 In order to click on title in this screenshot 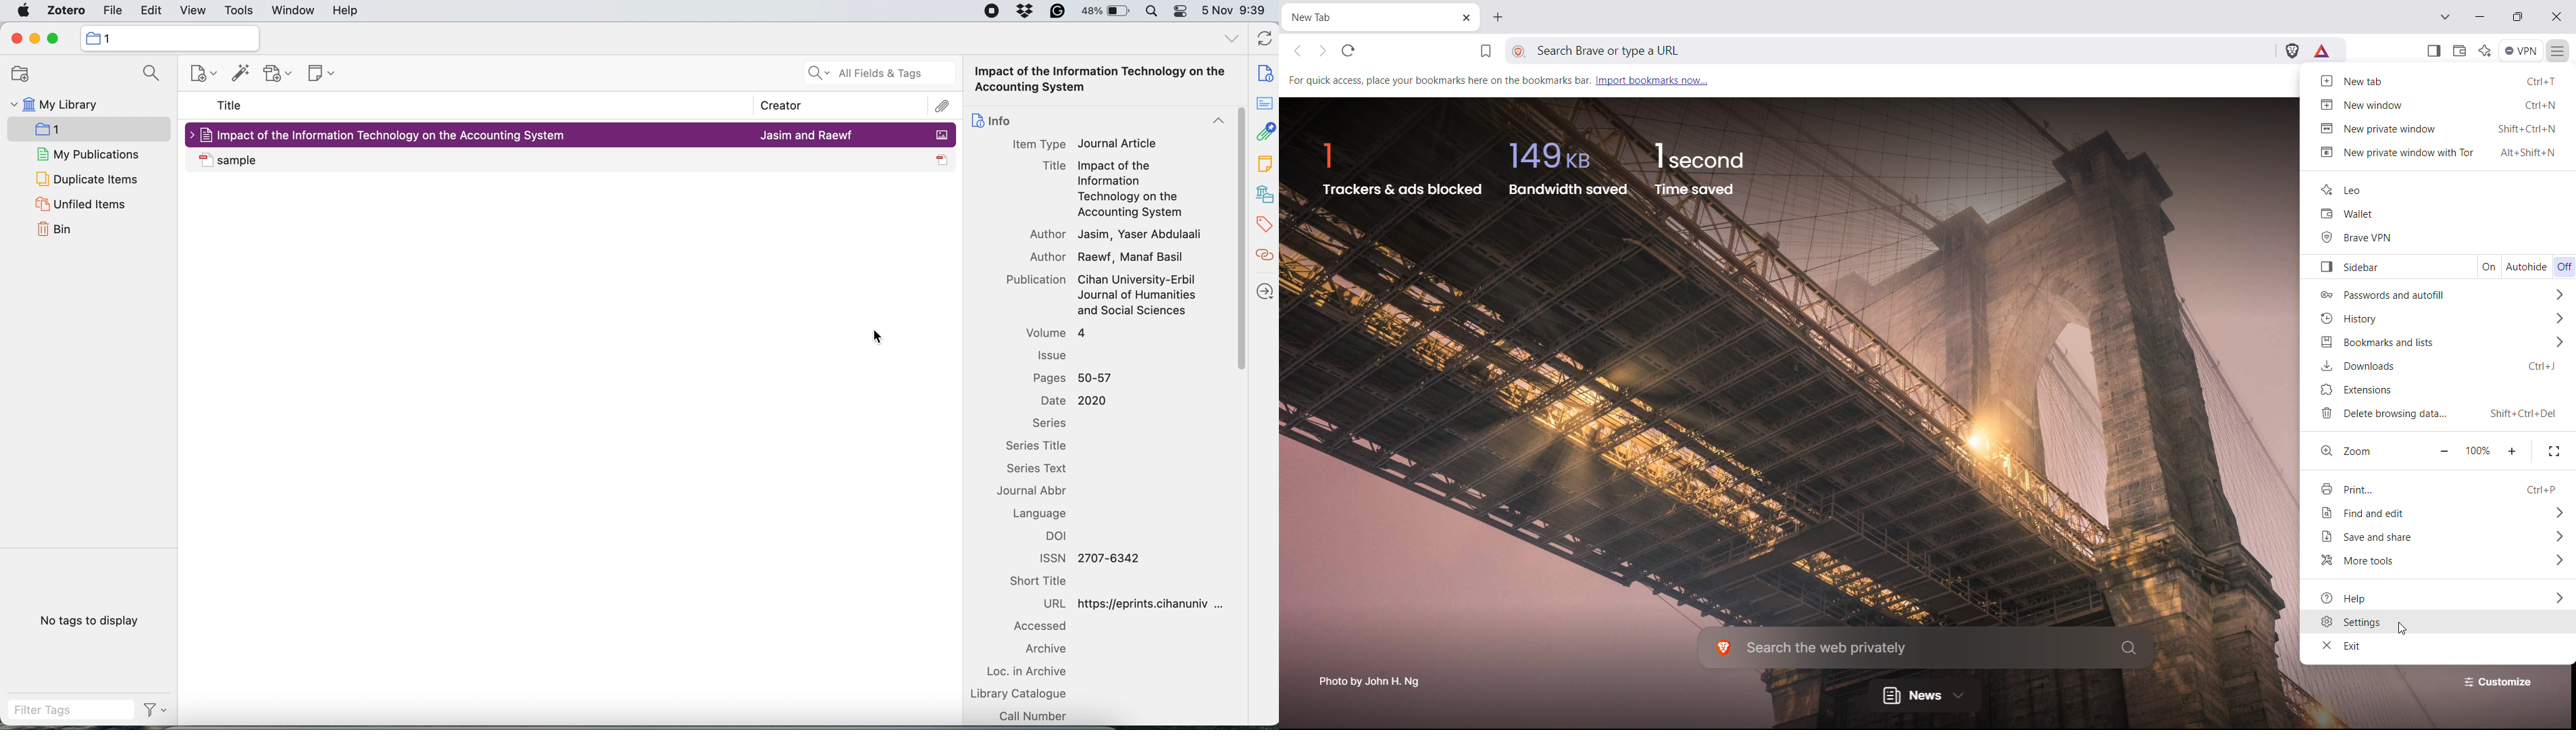, I will do `click(230, 104)`.